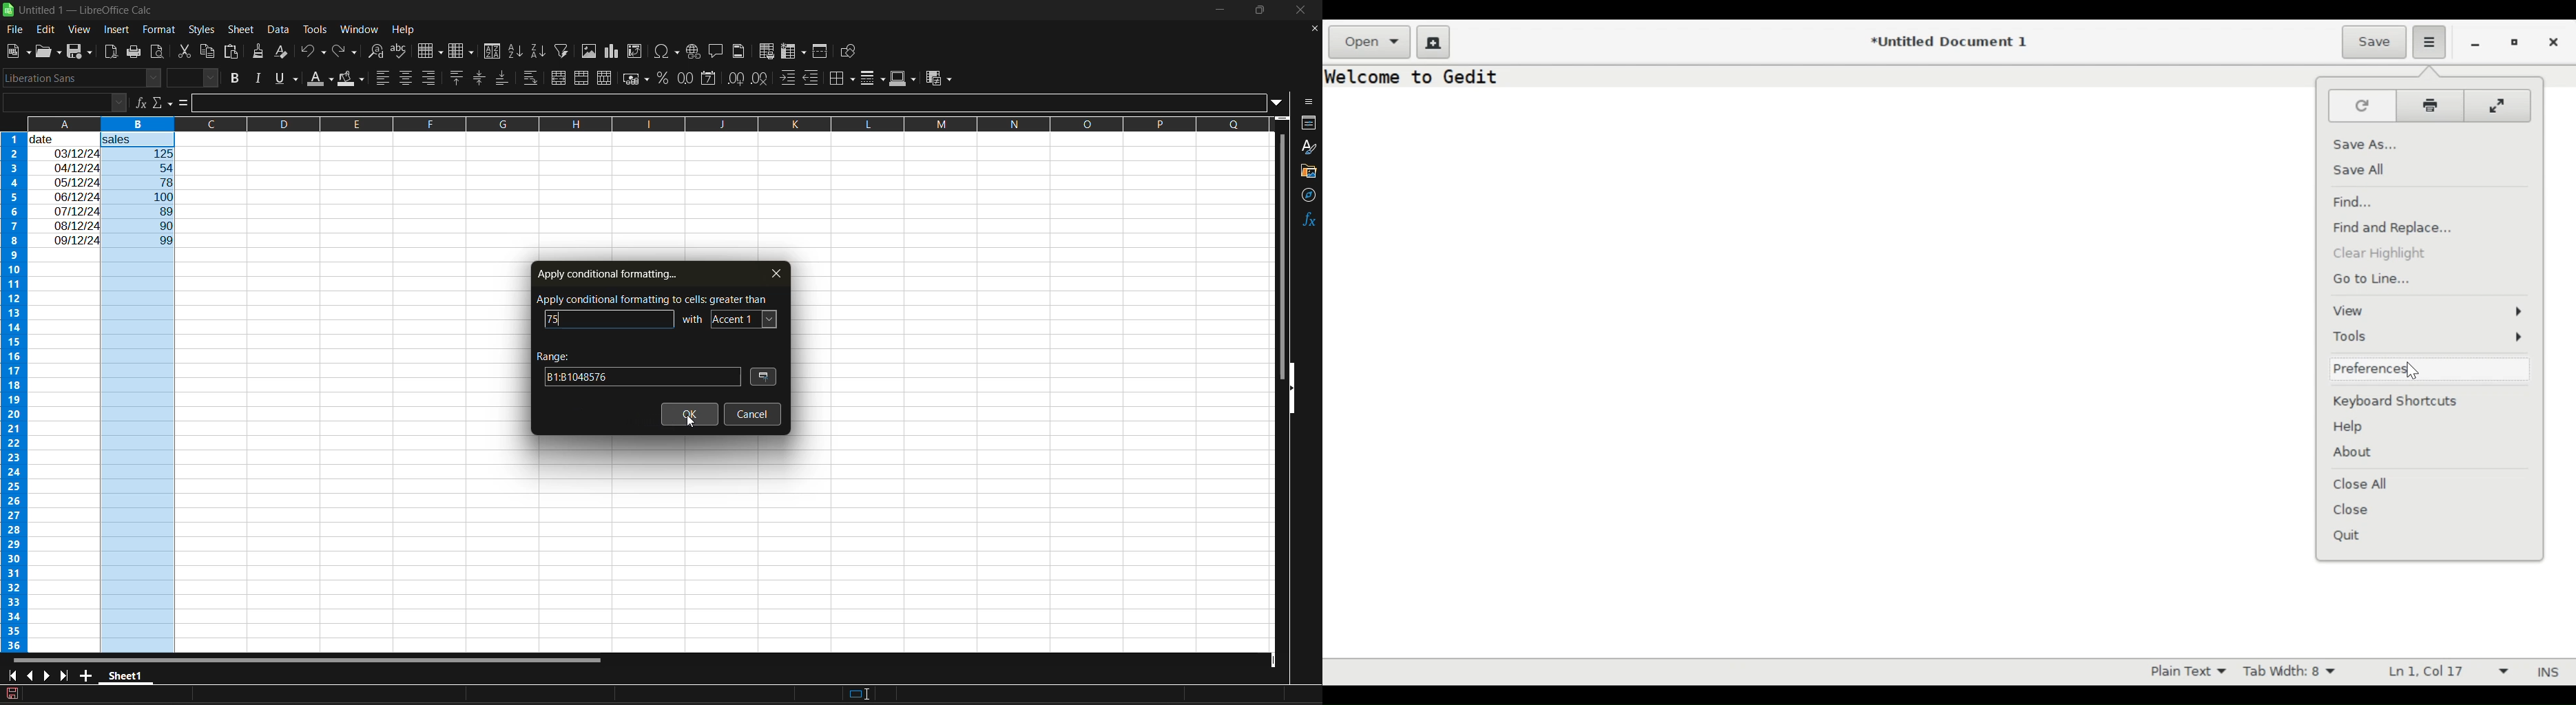 This screenshot has width=2576, height=728. Describe the element at coordinates (2448, 671) in the screenshot. I see `Line & Column Preference` at that location.